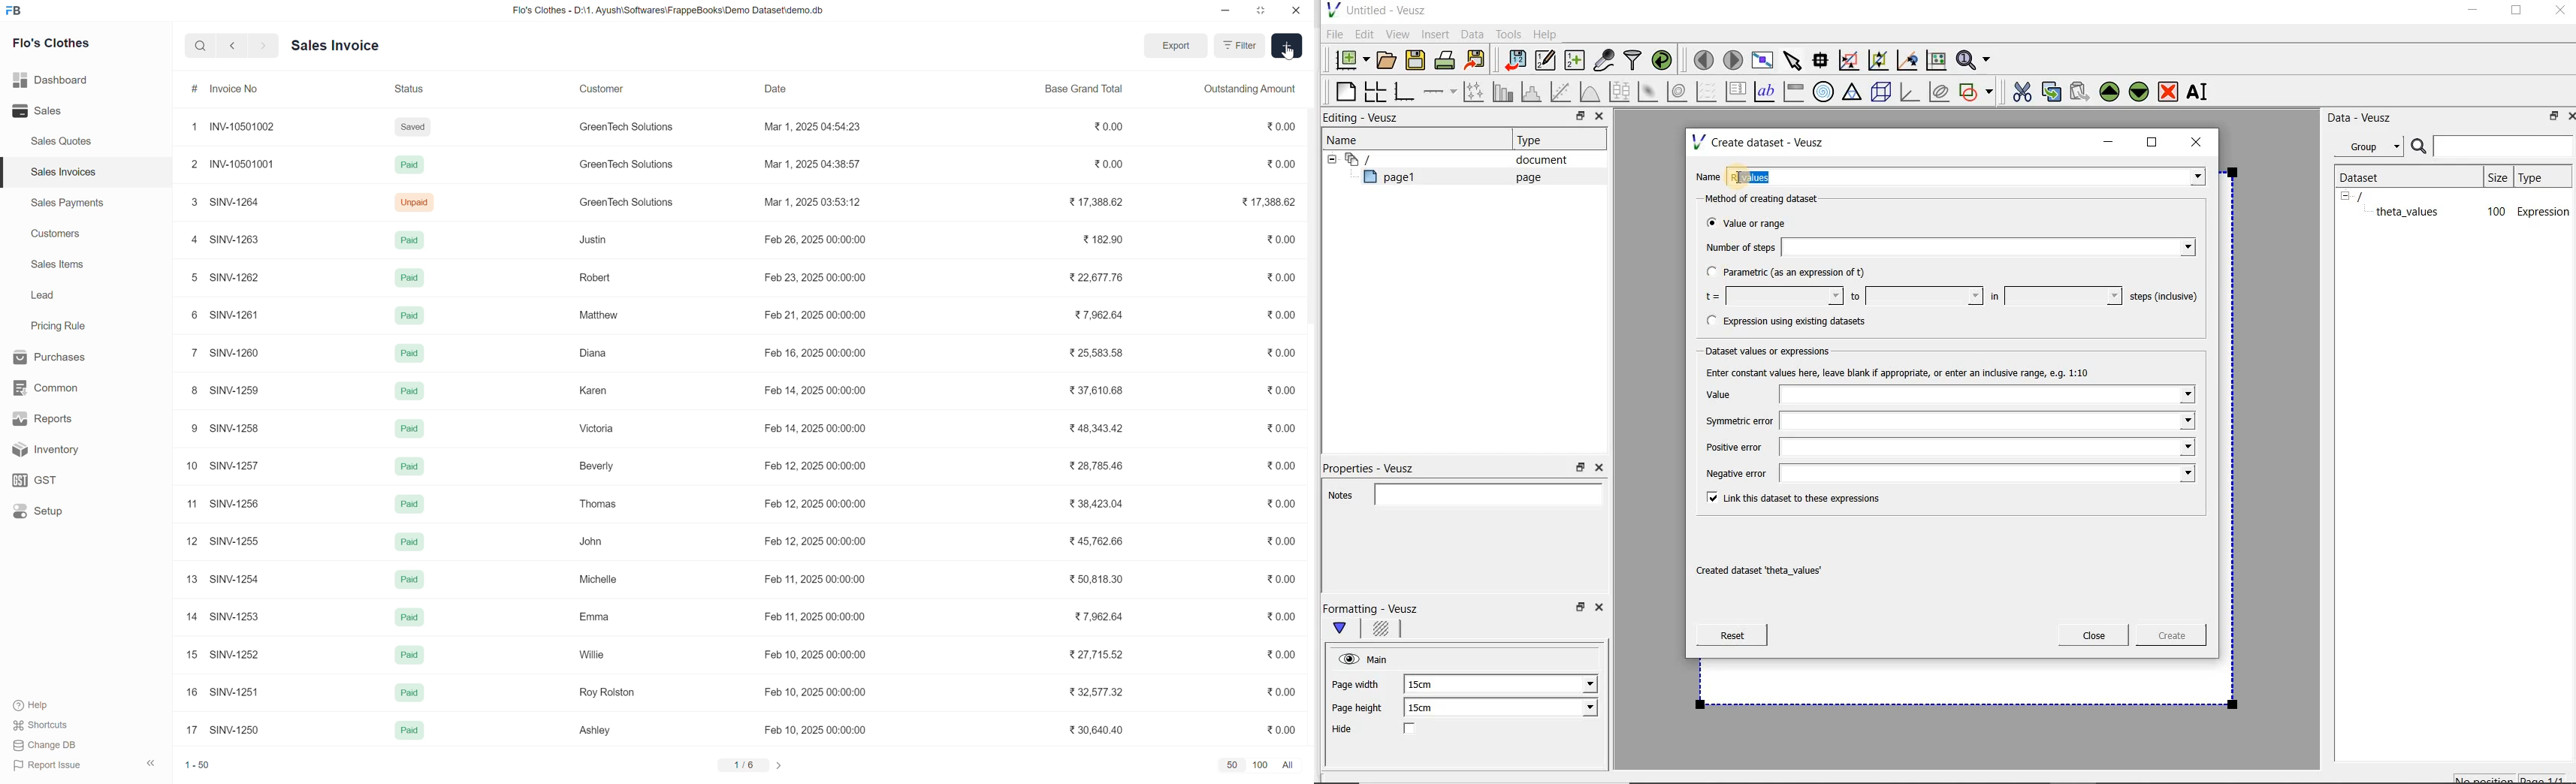  What do you see at coordinates (69, 385) in the screenshot?
I see `common` at bounding box center [69, 385].